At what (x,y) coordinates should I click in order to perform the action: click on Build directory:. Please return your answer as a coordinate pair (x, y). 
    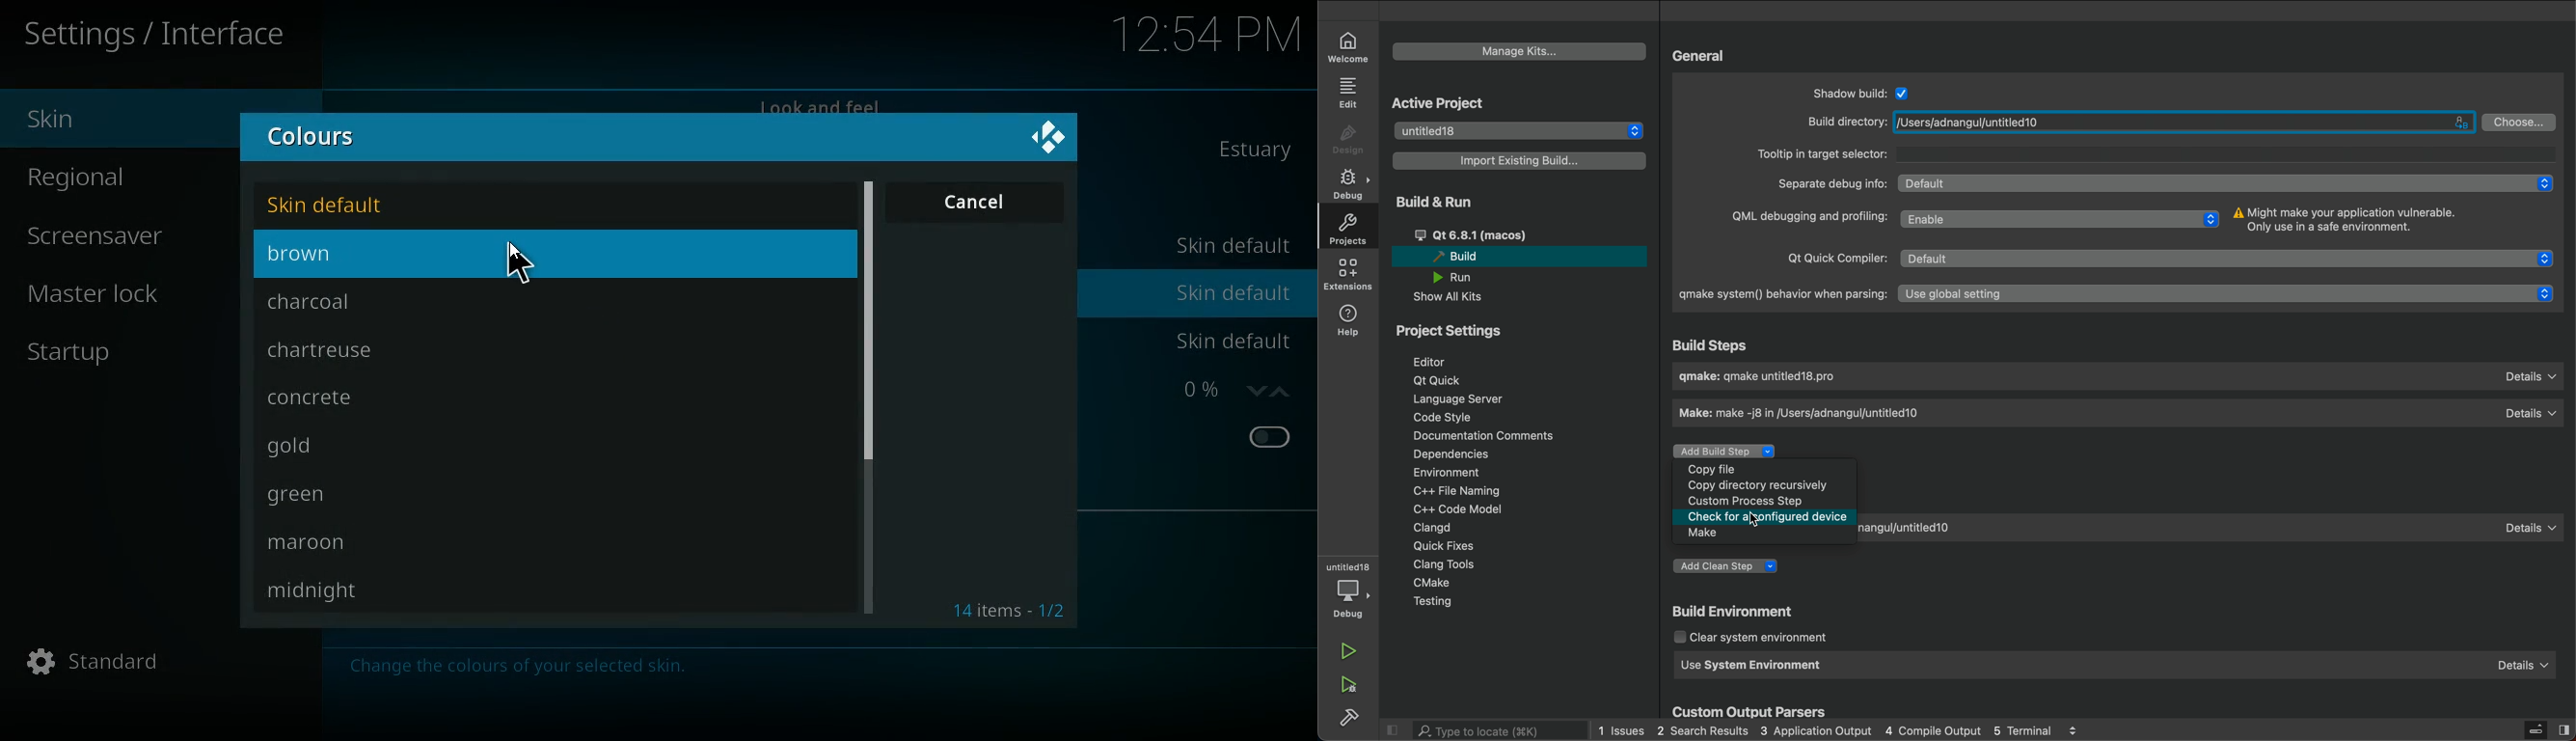
    Looking at the image, I should click on (1845, 122).